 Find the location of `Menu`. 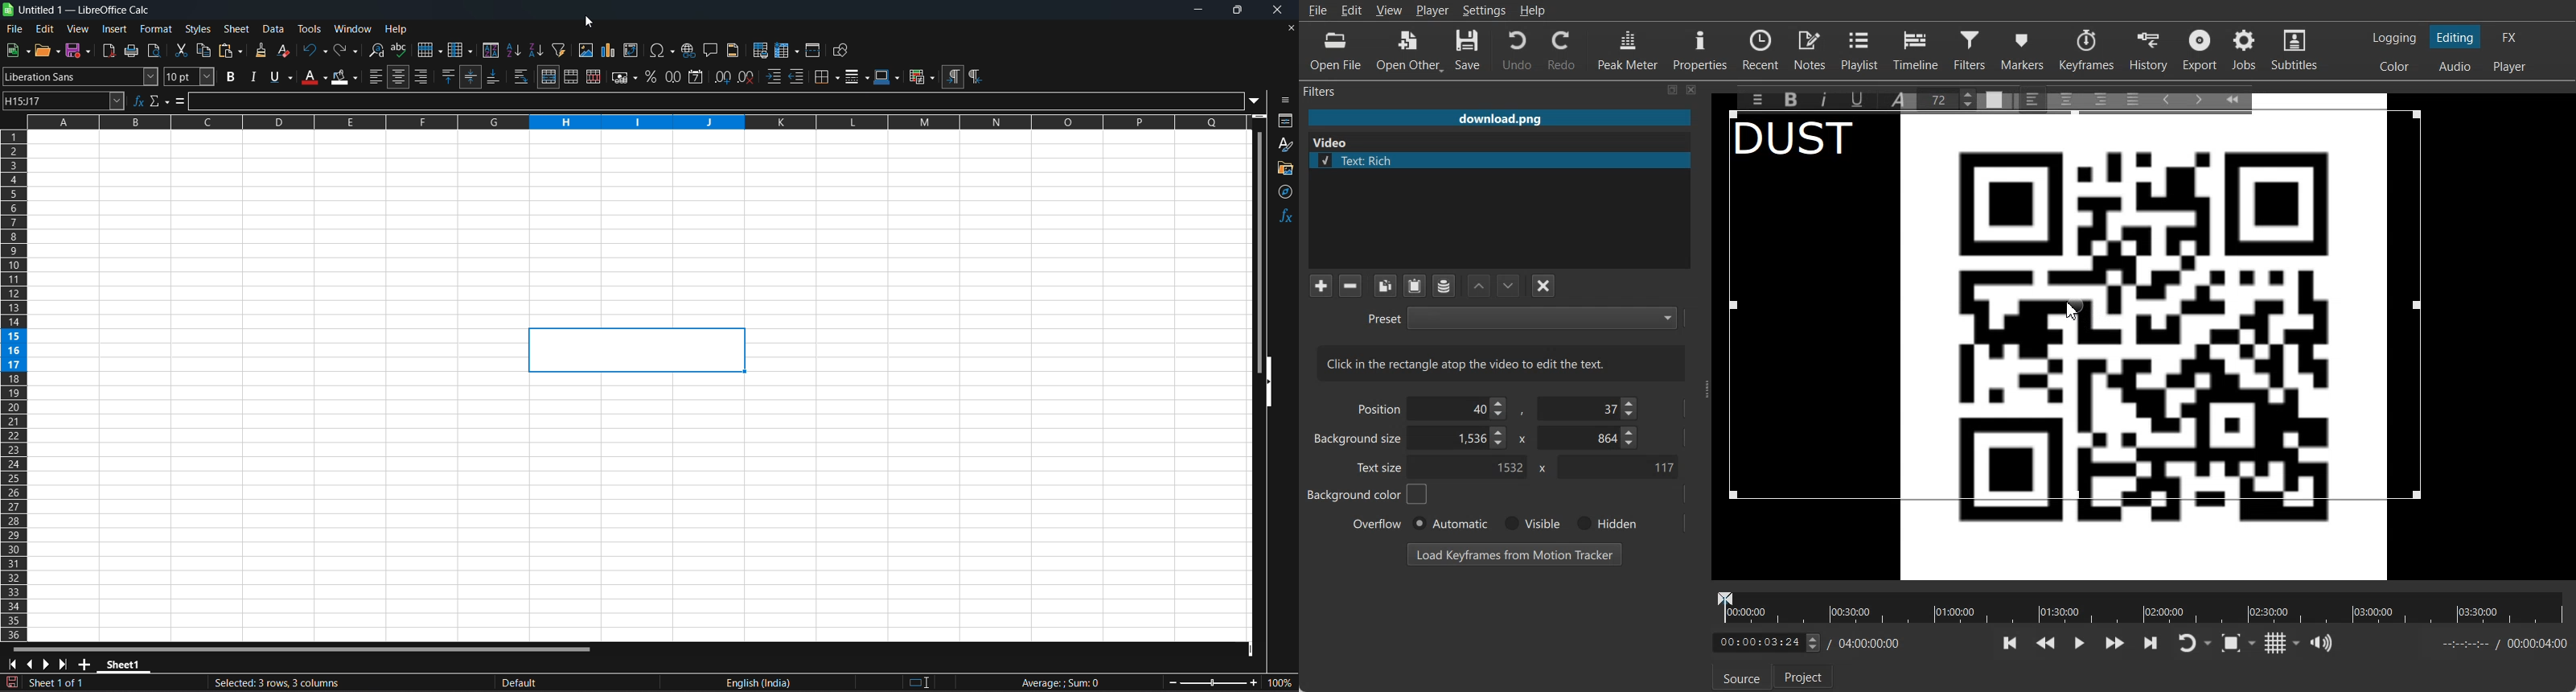

Menu is located at coordinates (1753, 99).